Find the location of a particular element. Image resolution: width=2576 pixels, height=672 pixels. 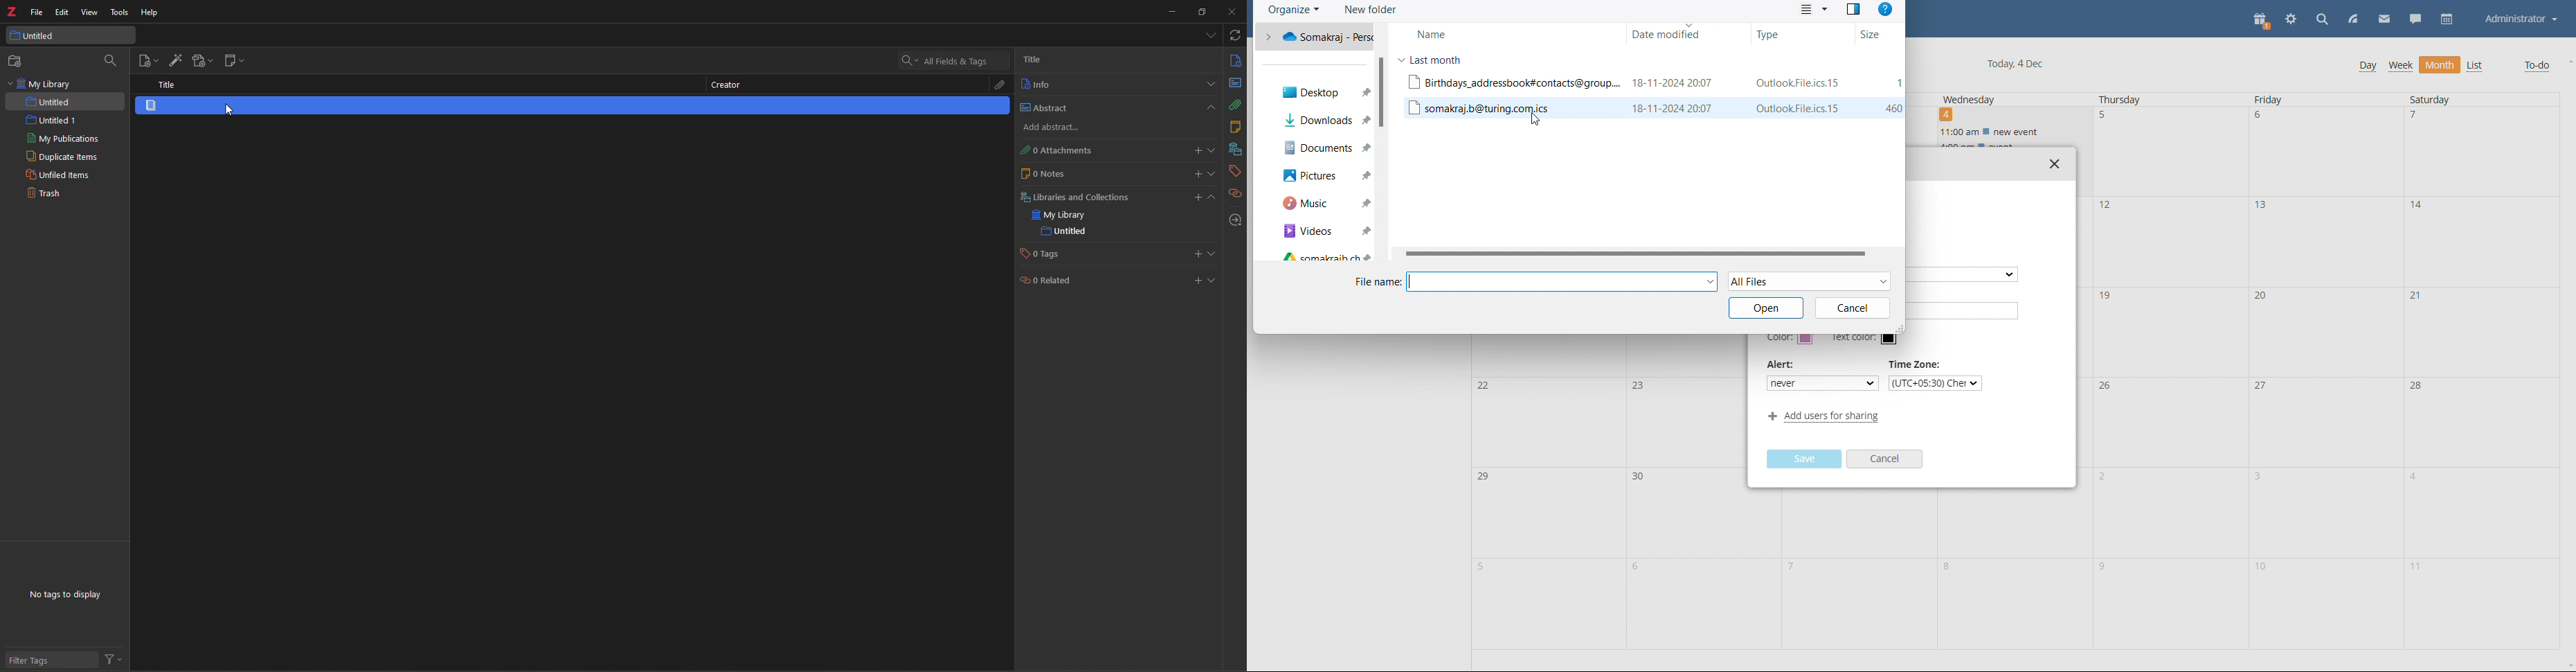

file 1 is located at coordinates (1650, 85).